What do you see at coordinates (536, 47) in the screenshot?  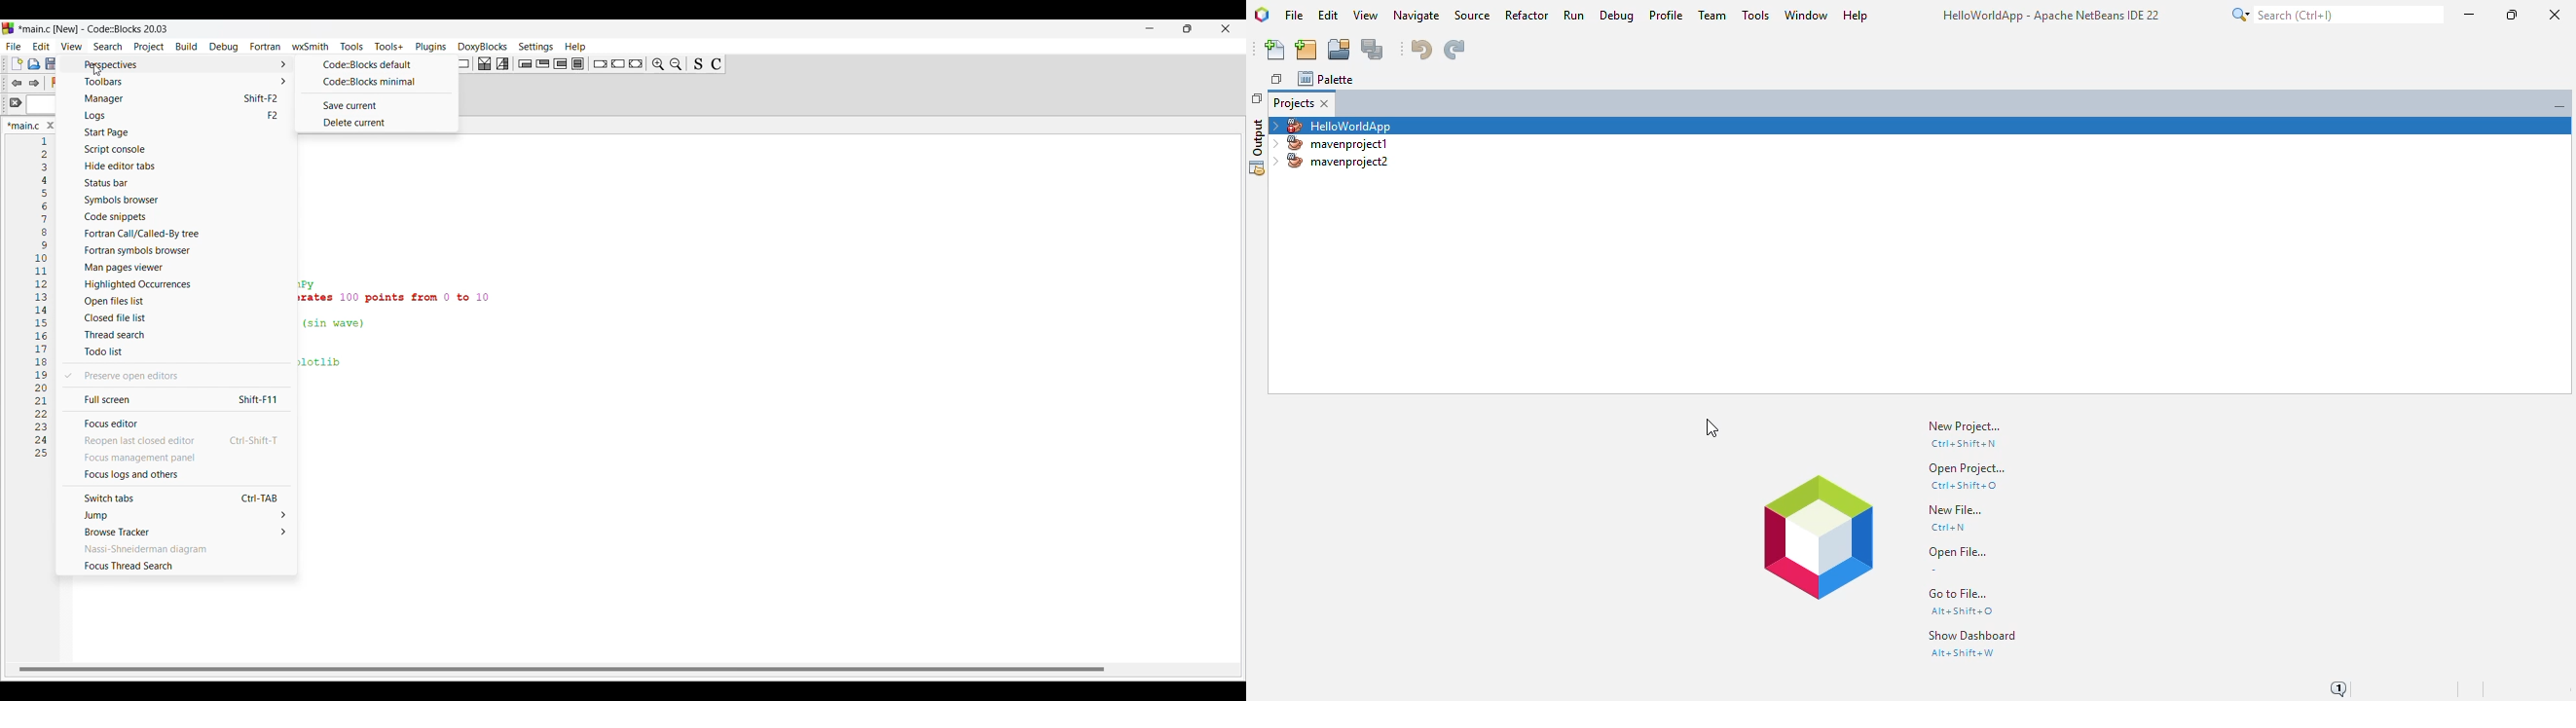 I see `Settings menu` at bounding box center [536, 47].